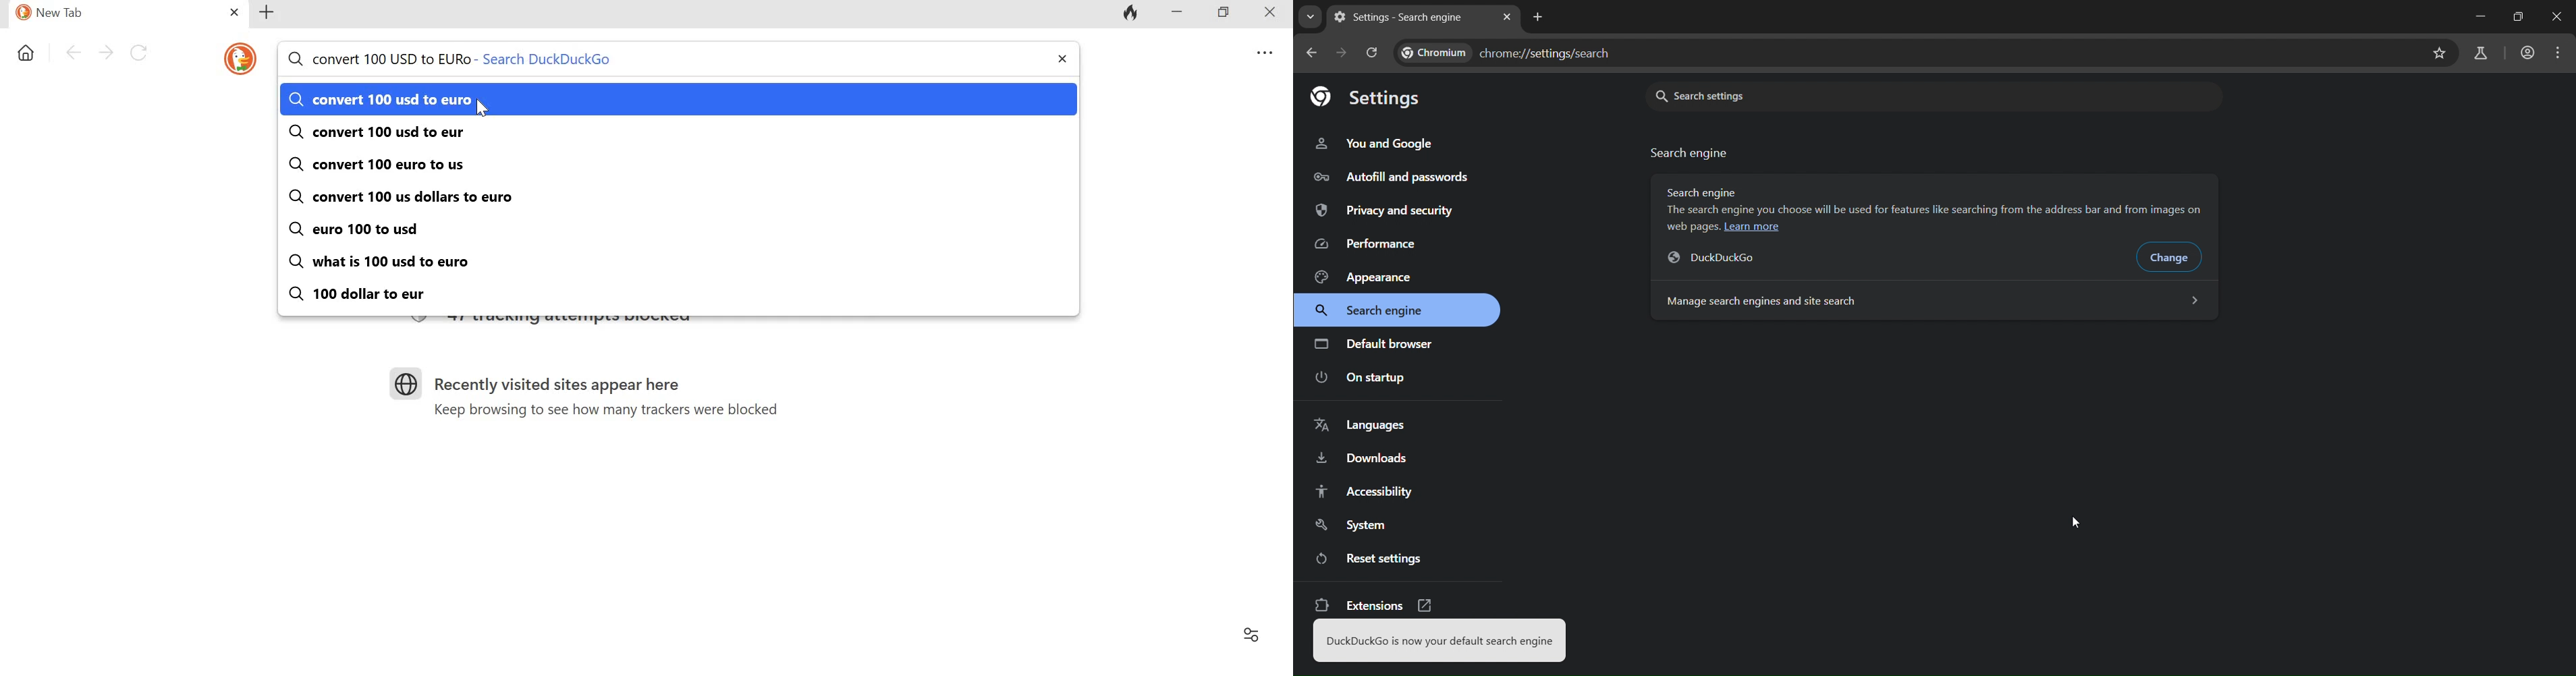  What do you see at coordinates (1377, 311) in the screenshot?
I see `search engine` at bounding box center [1377, 311].